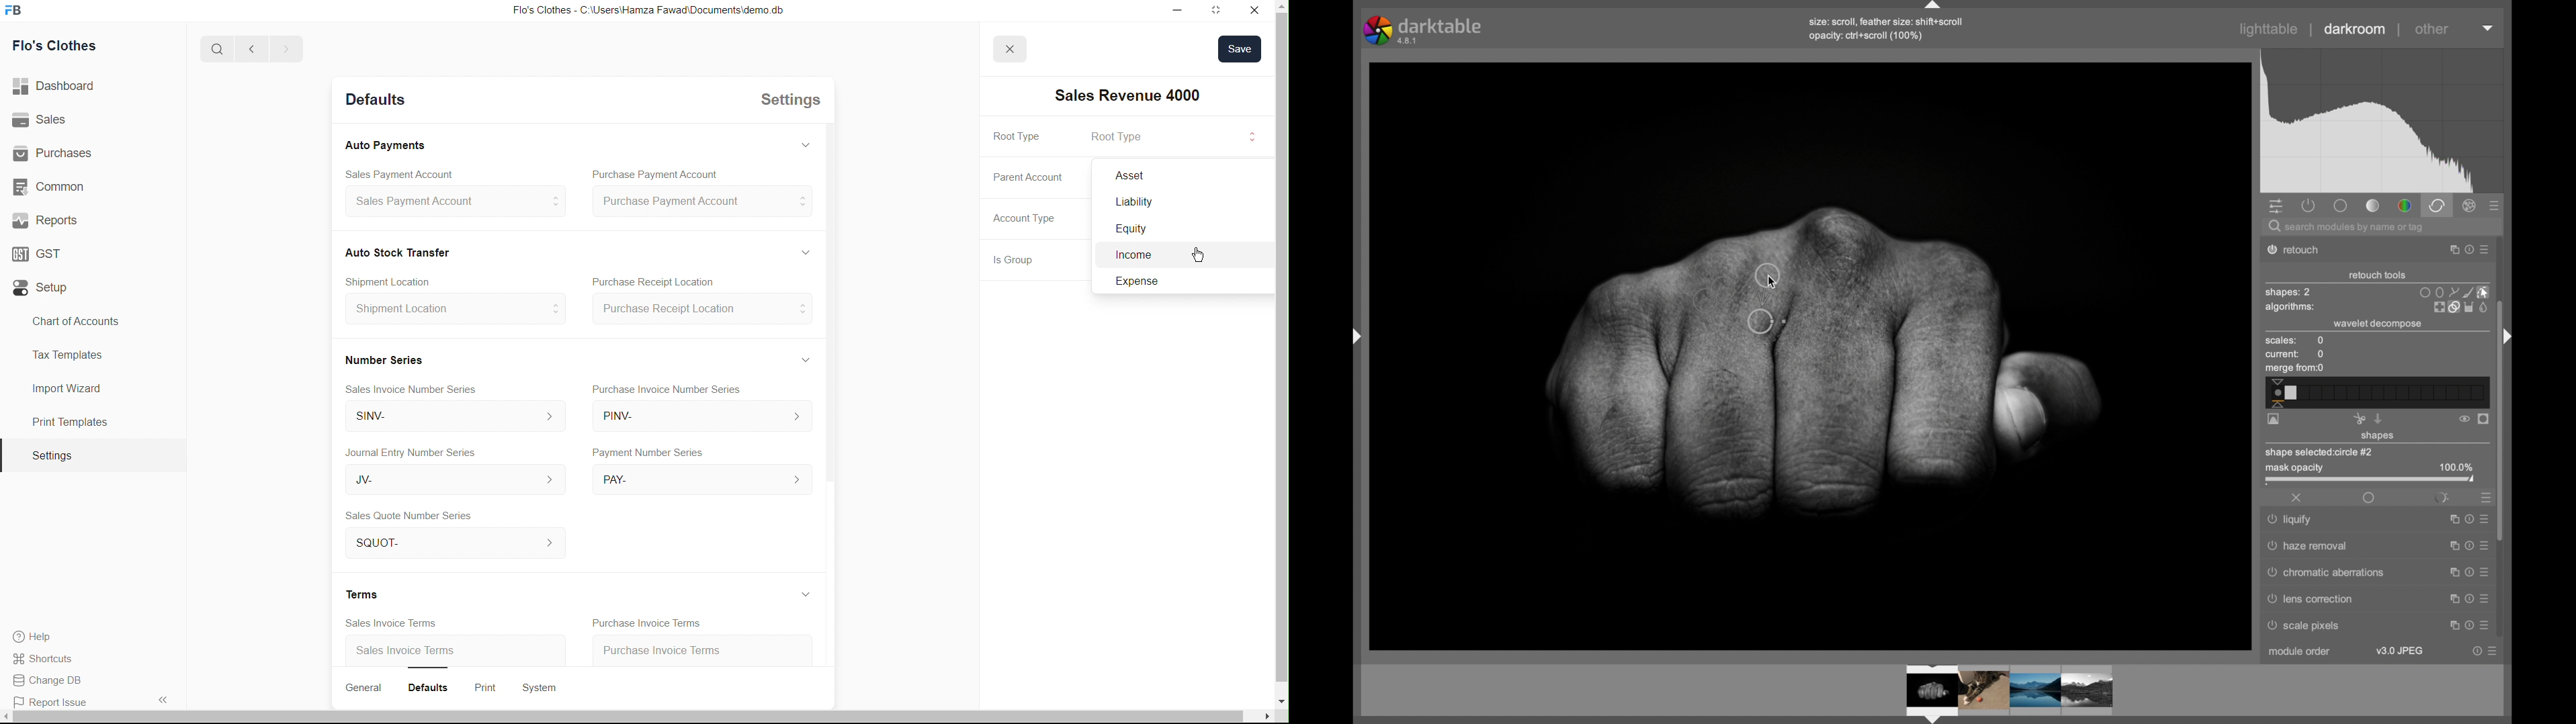 The height and width of the screenshot is (728, 2576). I want to click on Report Issue, so click(54, 703).